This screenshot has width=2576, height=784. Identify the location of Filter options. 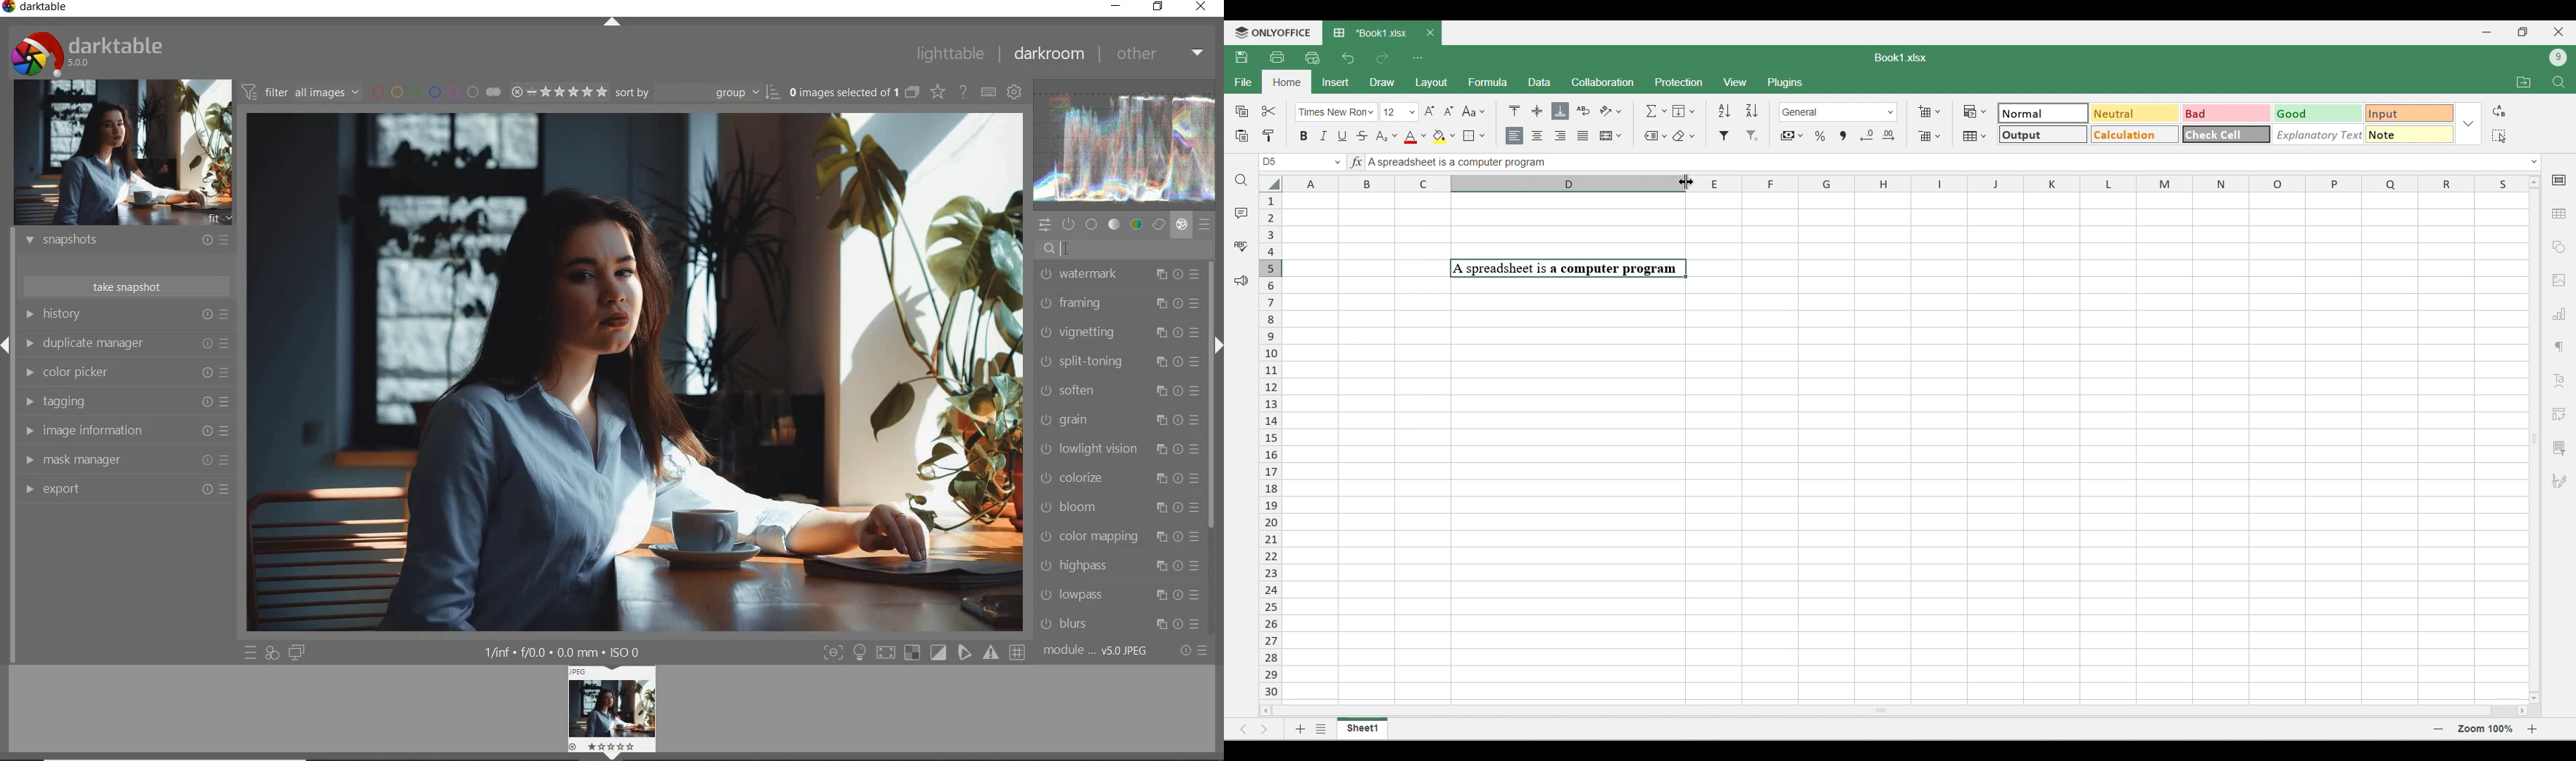
(1739, 136).